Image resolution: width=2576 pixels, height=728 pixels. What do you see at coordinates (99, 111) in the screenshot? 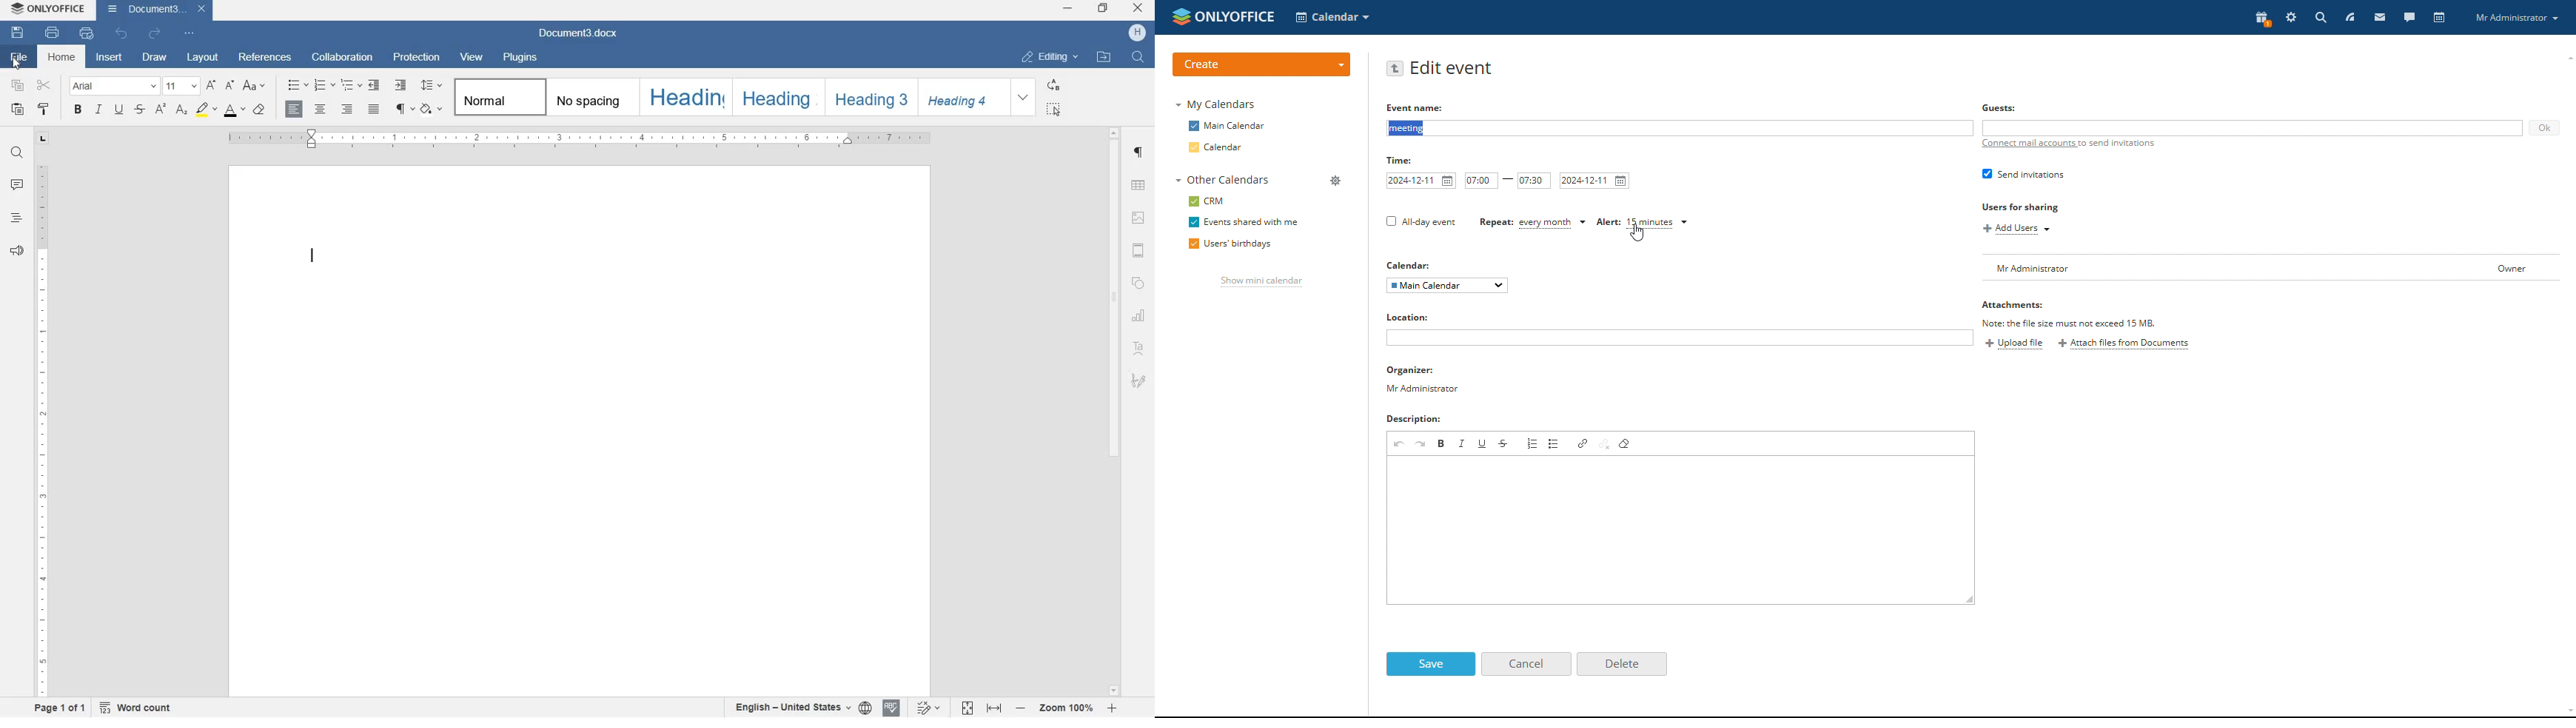
I see `italic` at bounding box center [99, 111].